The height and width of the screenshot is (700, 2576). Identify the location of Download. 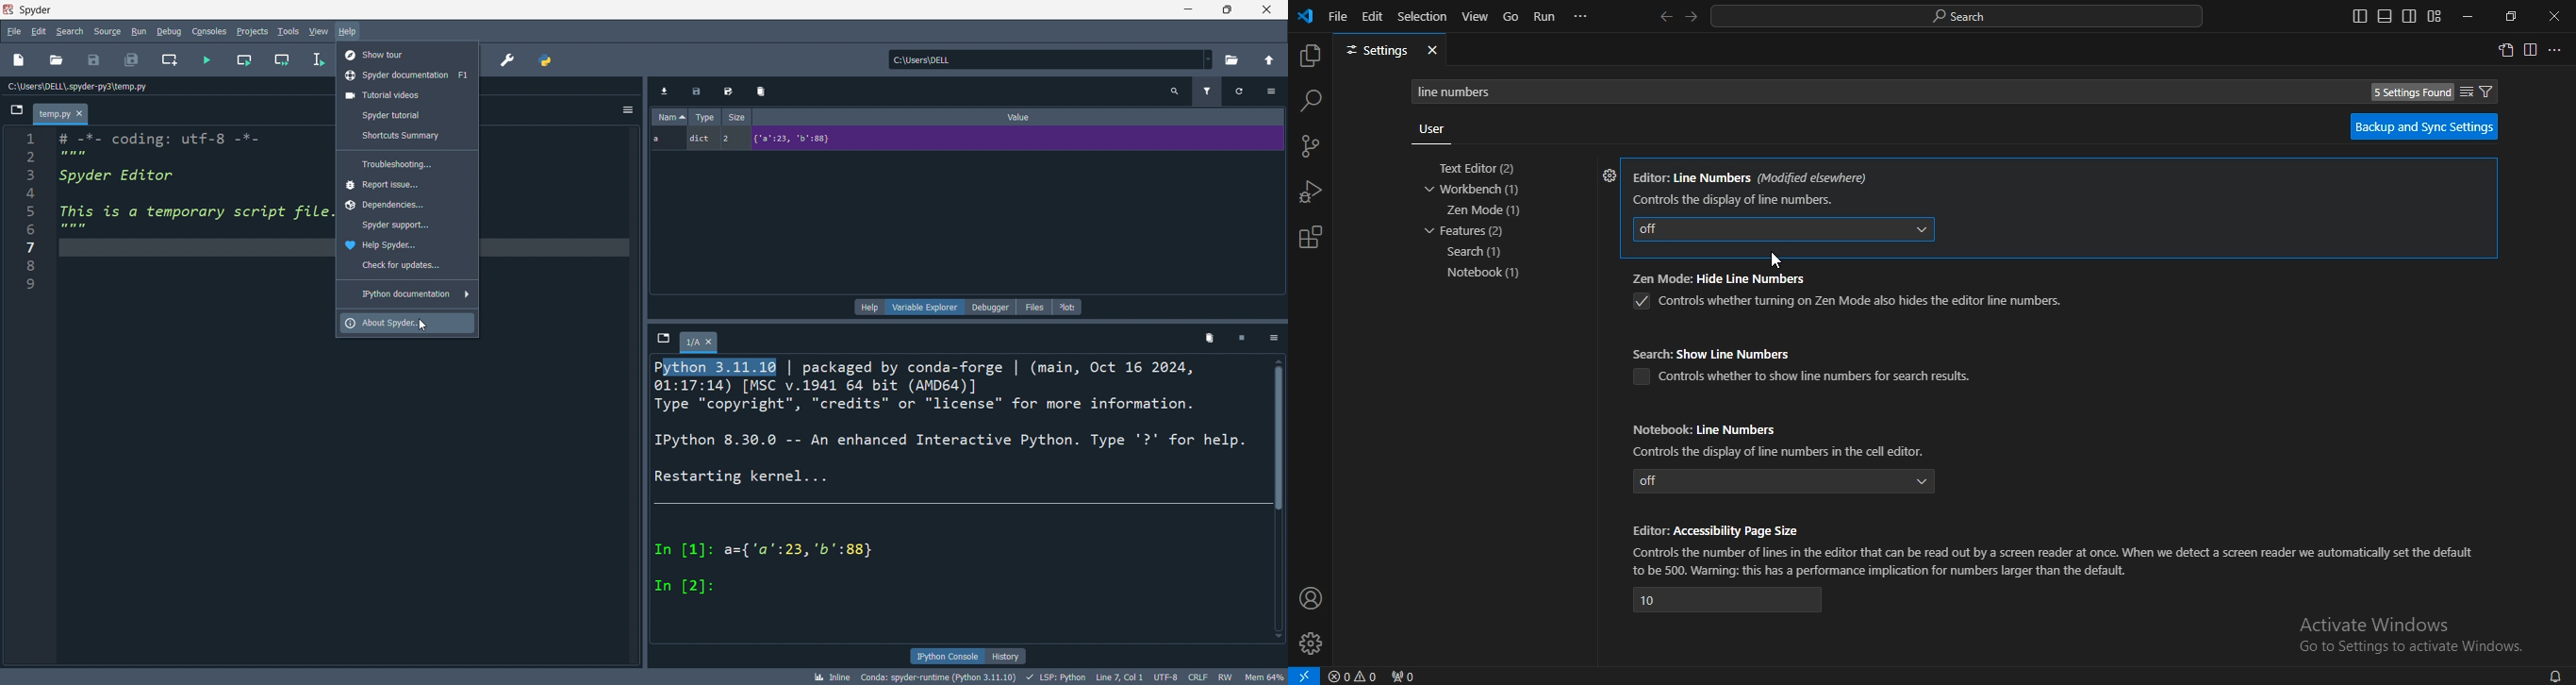
(664, 90).